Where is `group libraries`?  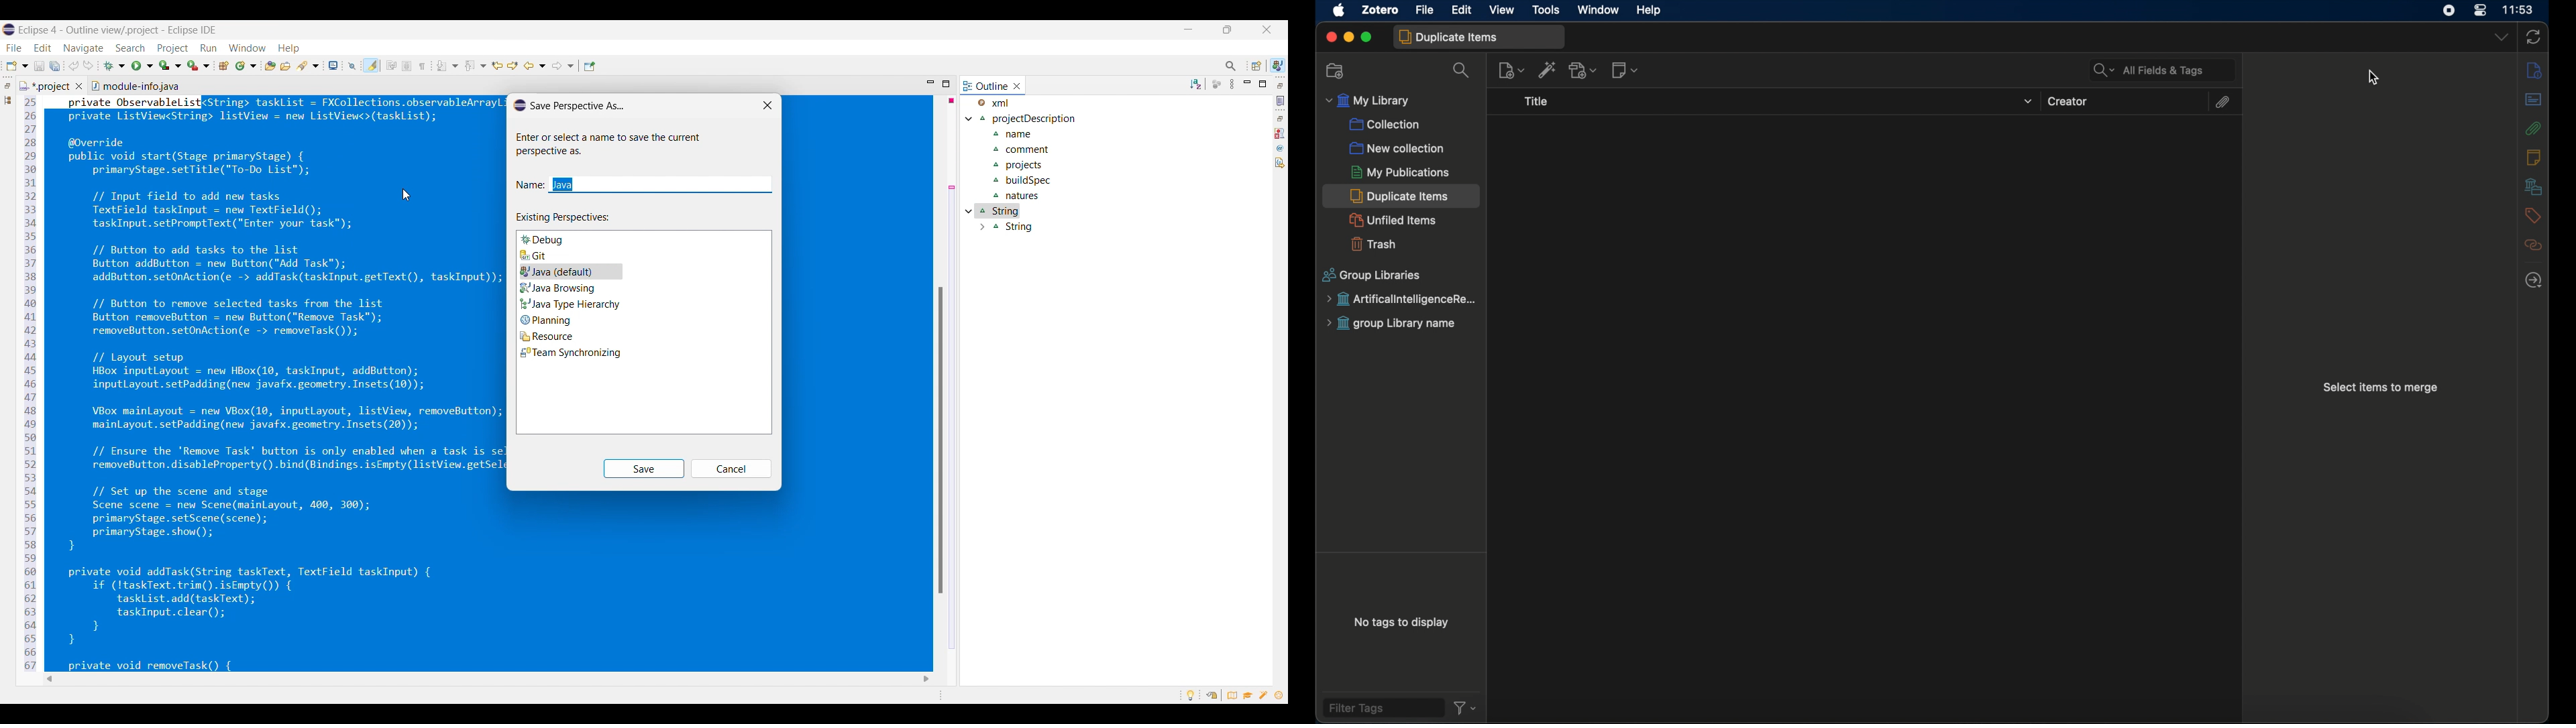 group libraries is located at coordinates (1373, 275).